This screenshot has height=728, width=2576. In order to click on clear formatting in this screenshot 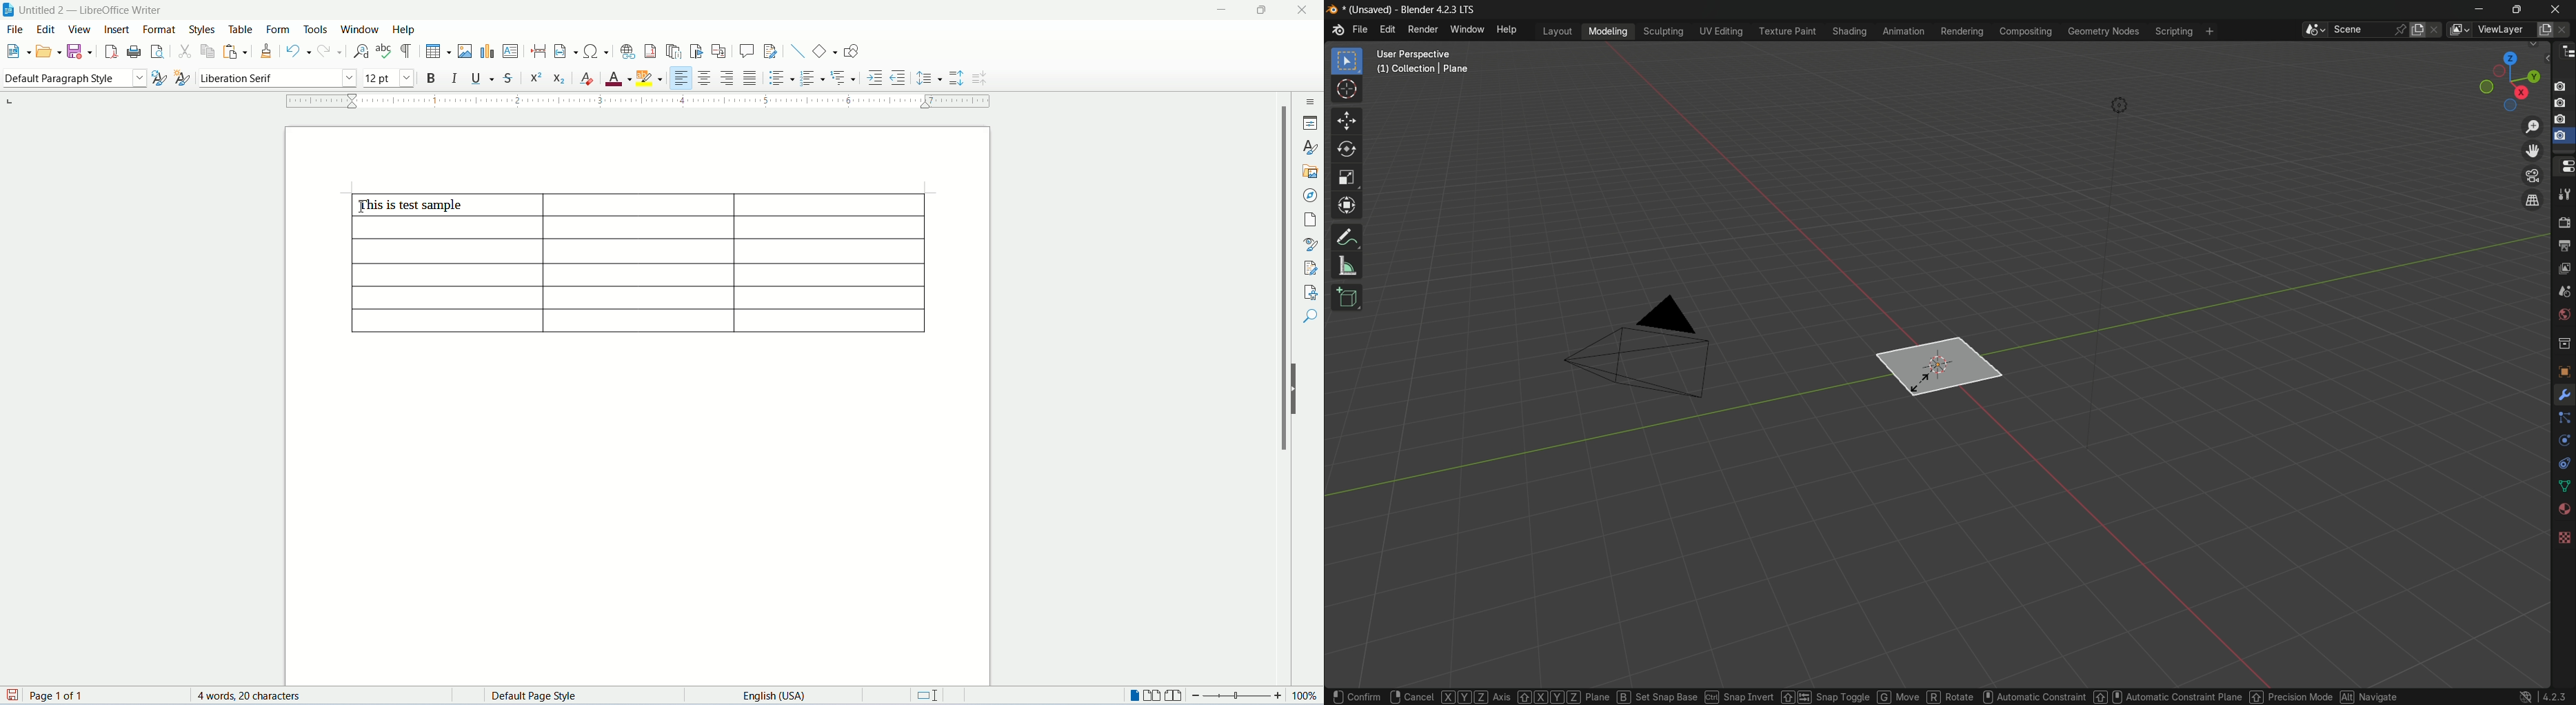, I will do `click(587, 78)`.